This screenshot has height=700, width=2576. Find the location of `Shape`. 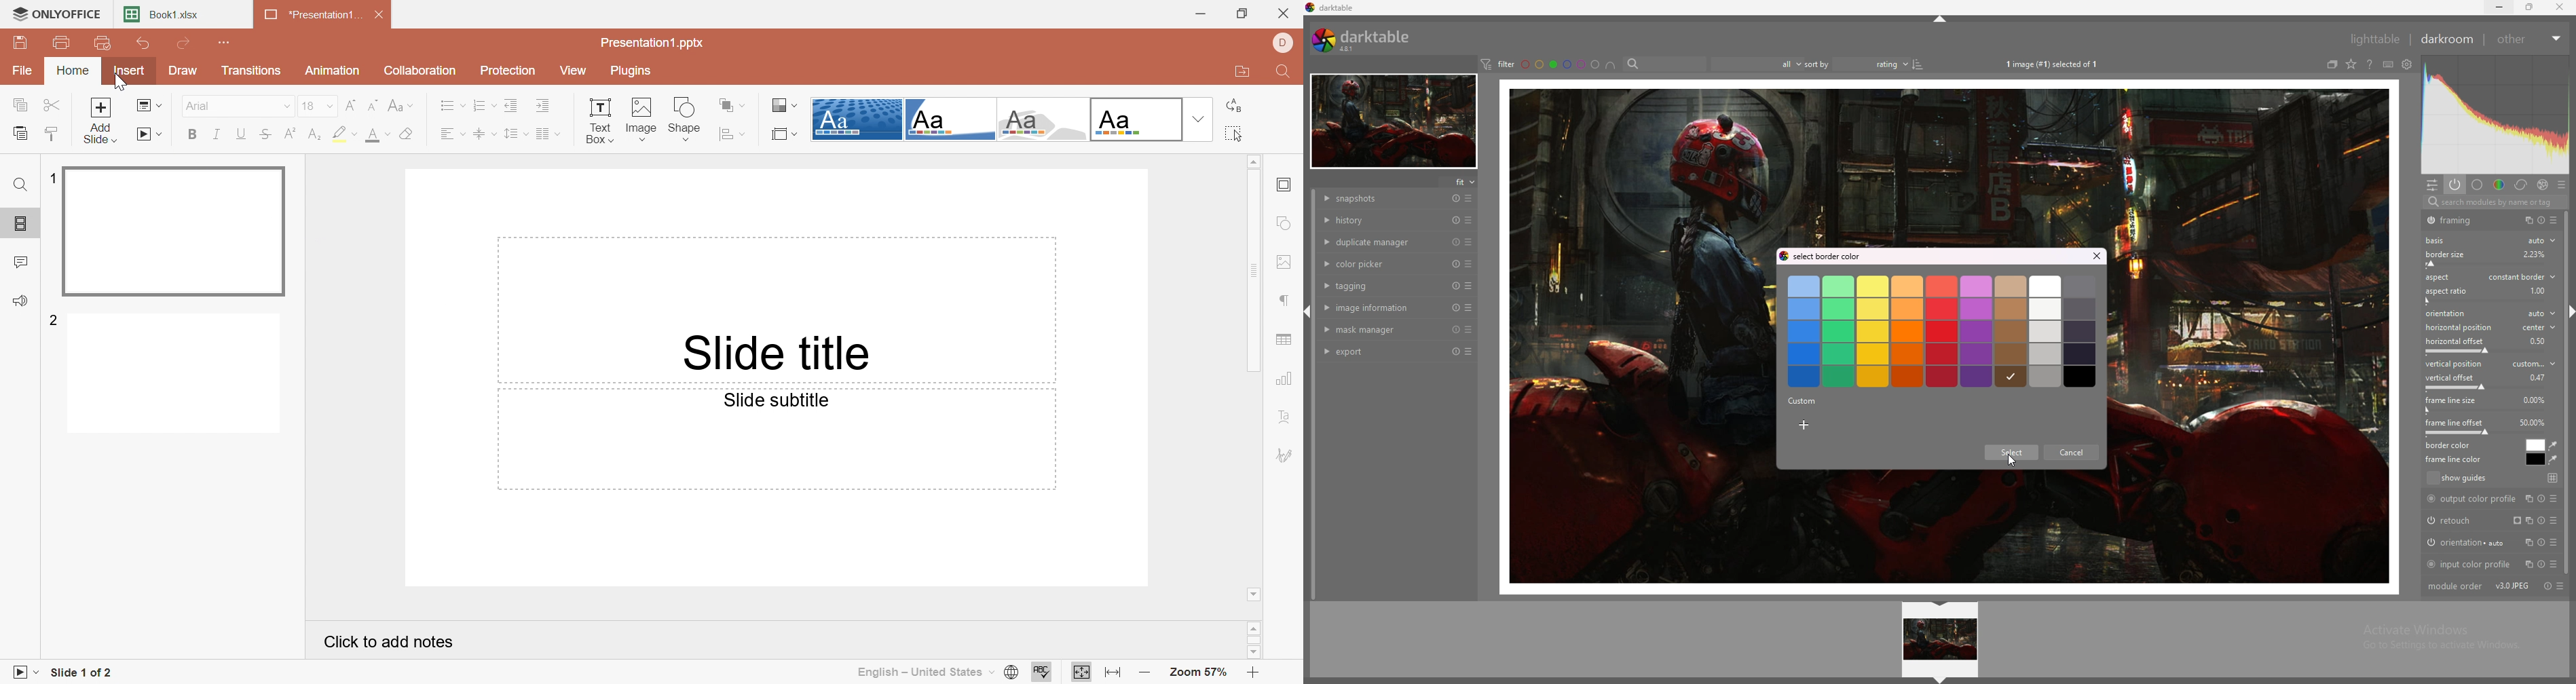

Shape is located at coordinates (686, 118).